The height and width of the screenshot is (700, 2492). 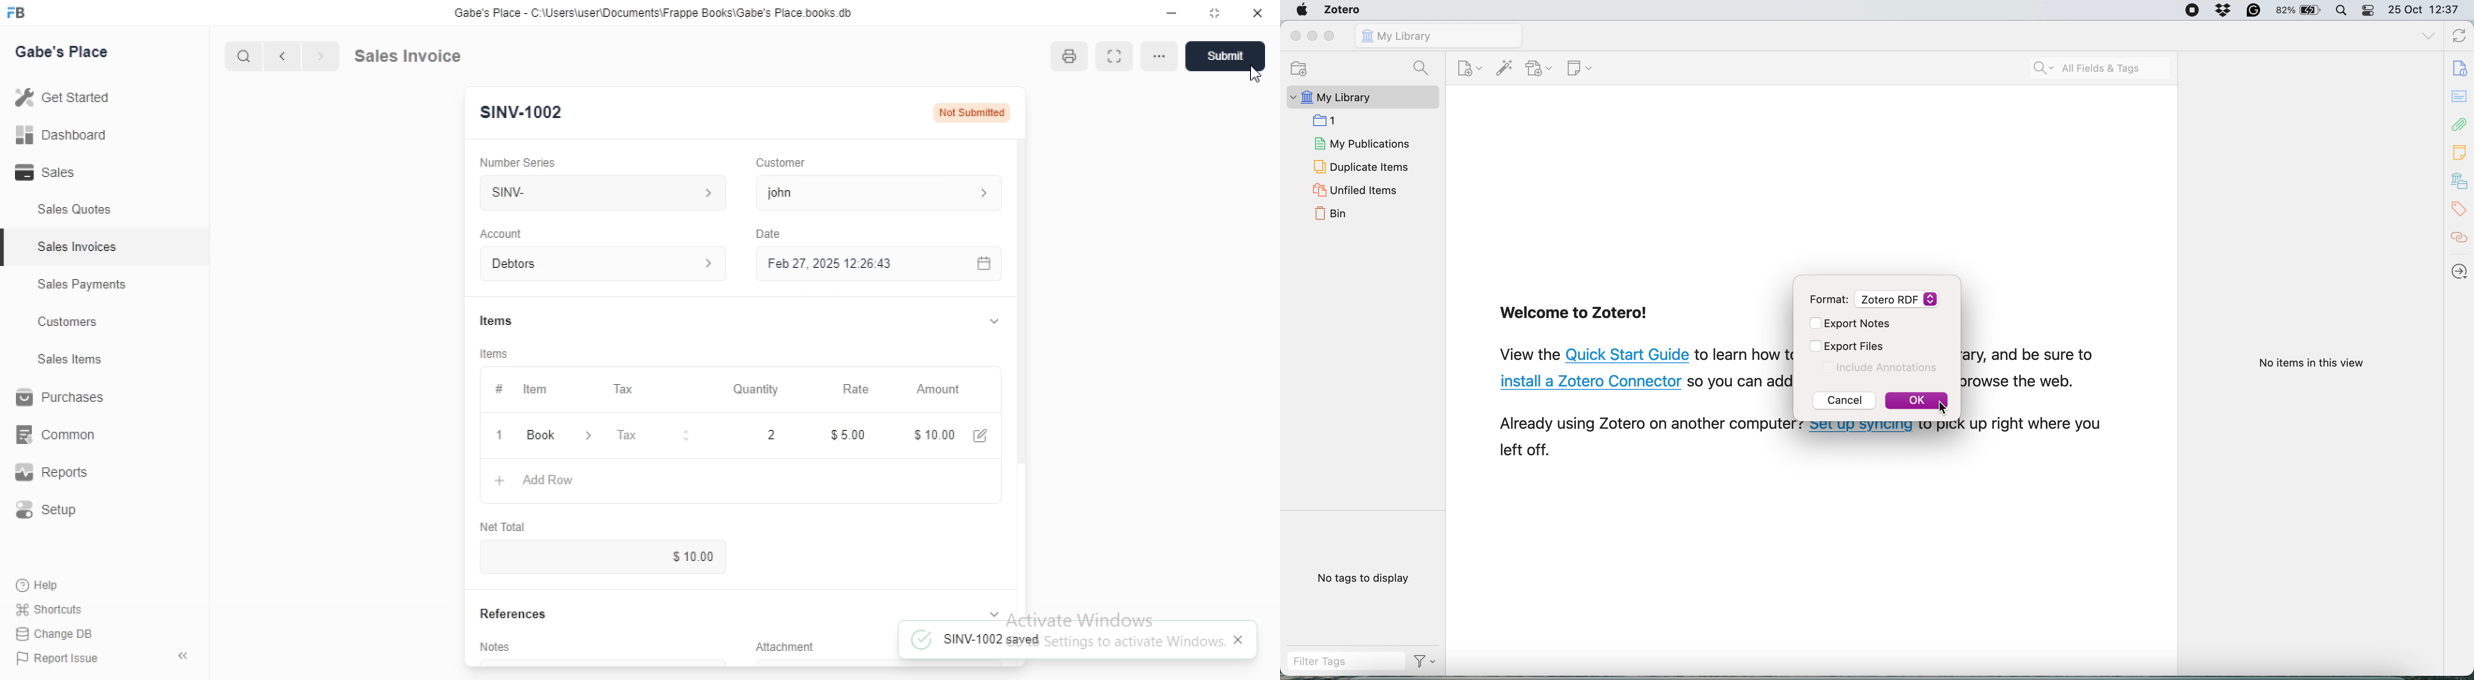 I want to click on Sales Payments, so click(x=82, y=285).